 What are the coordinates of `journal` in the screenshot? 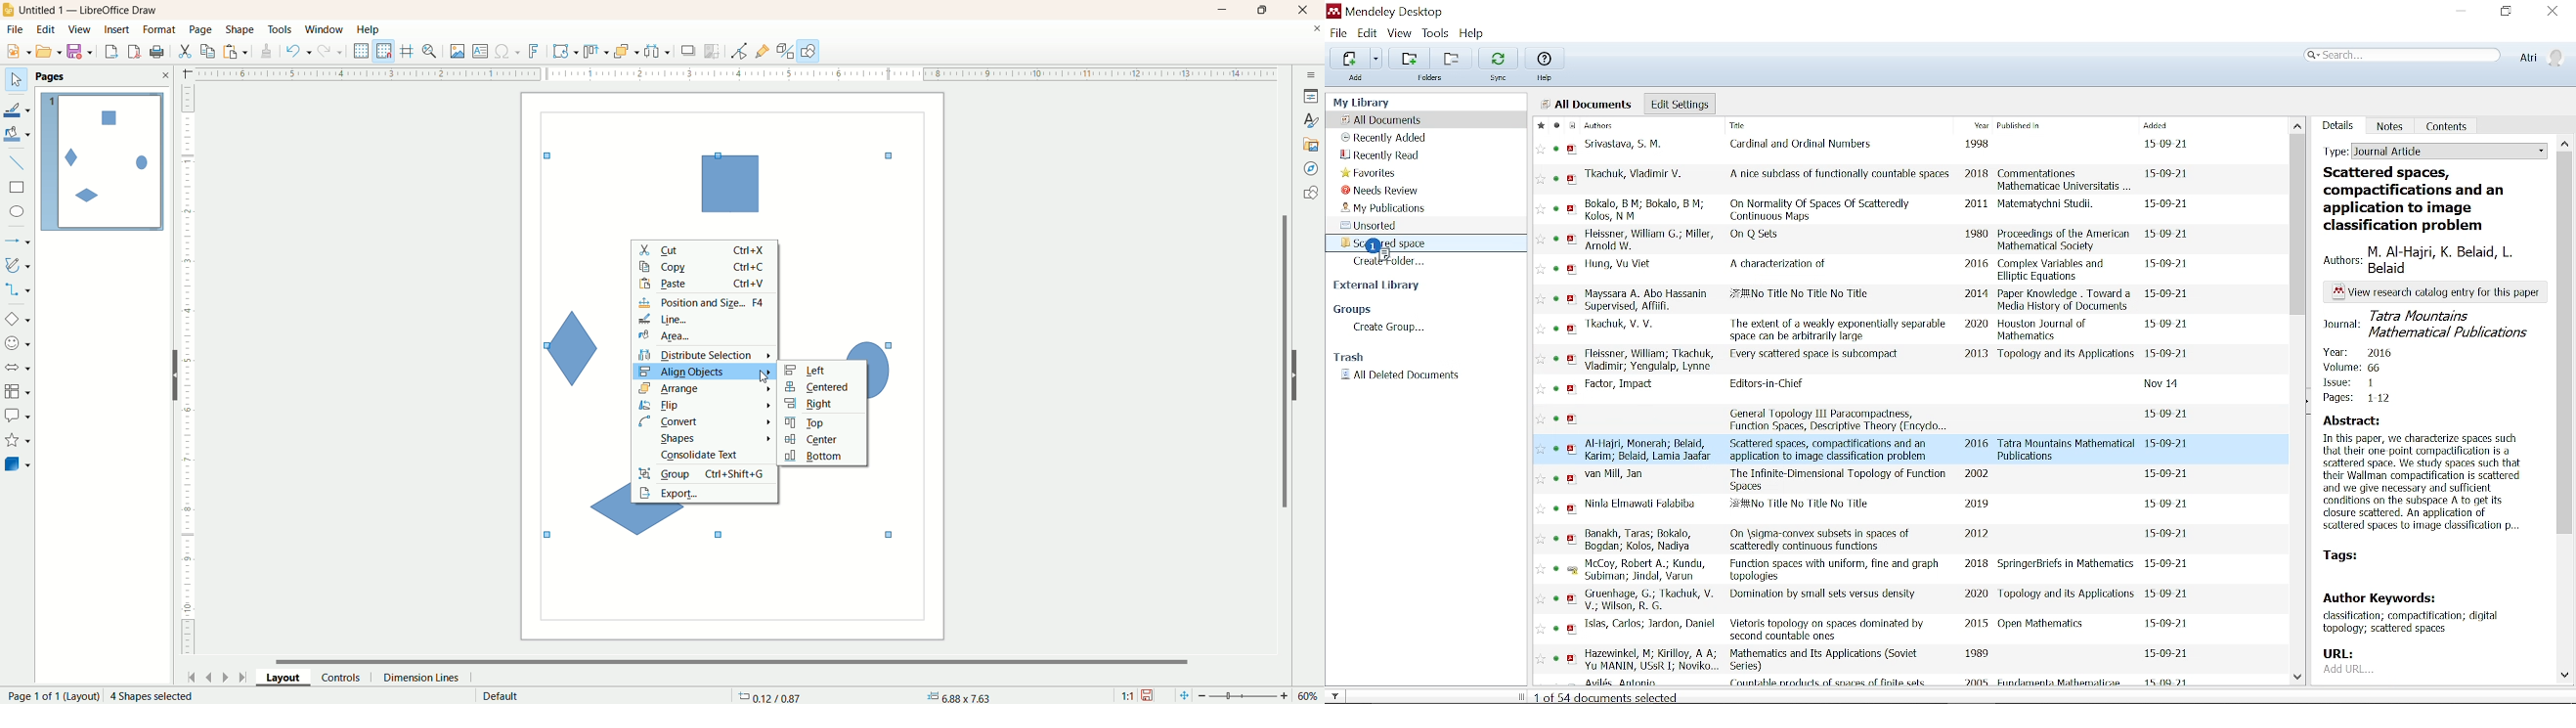 It's located at (2427, 324).